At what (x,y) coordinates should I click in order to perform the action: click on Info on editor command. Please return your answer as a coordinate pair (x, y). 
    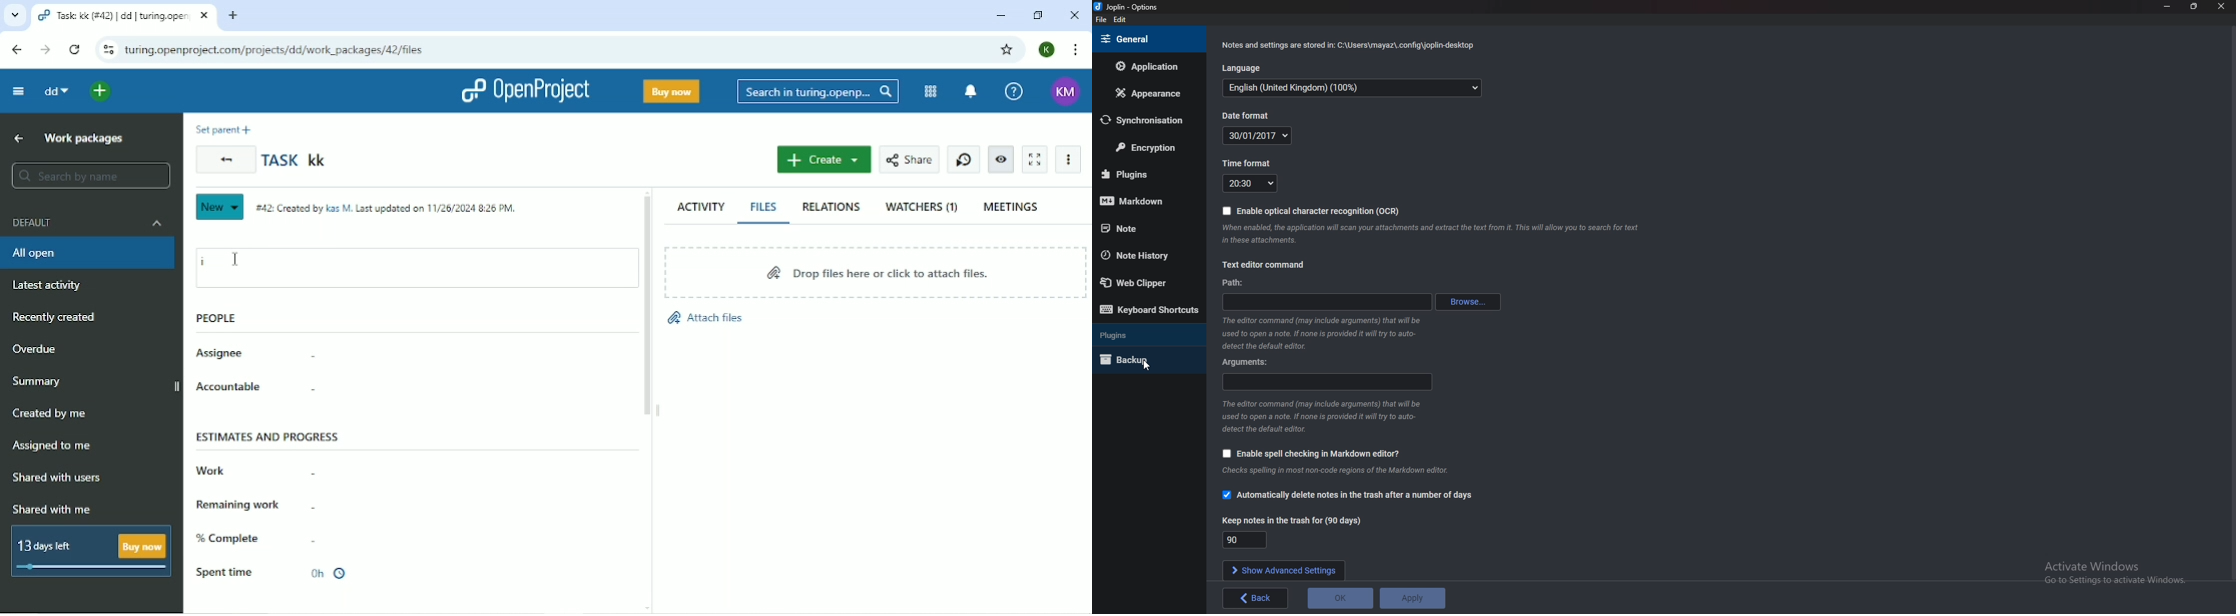
    Looking at the image, I should click on (1323, 415).